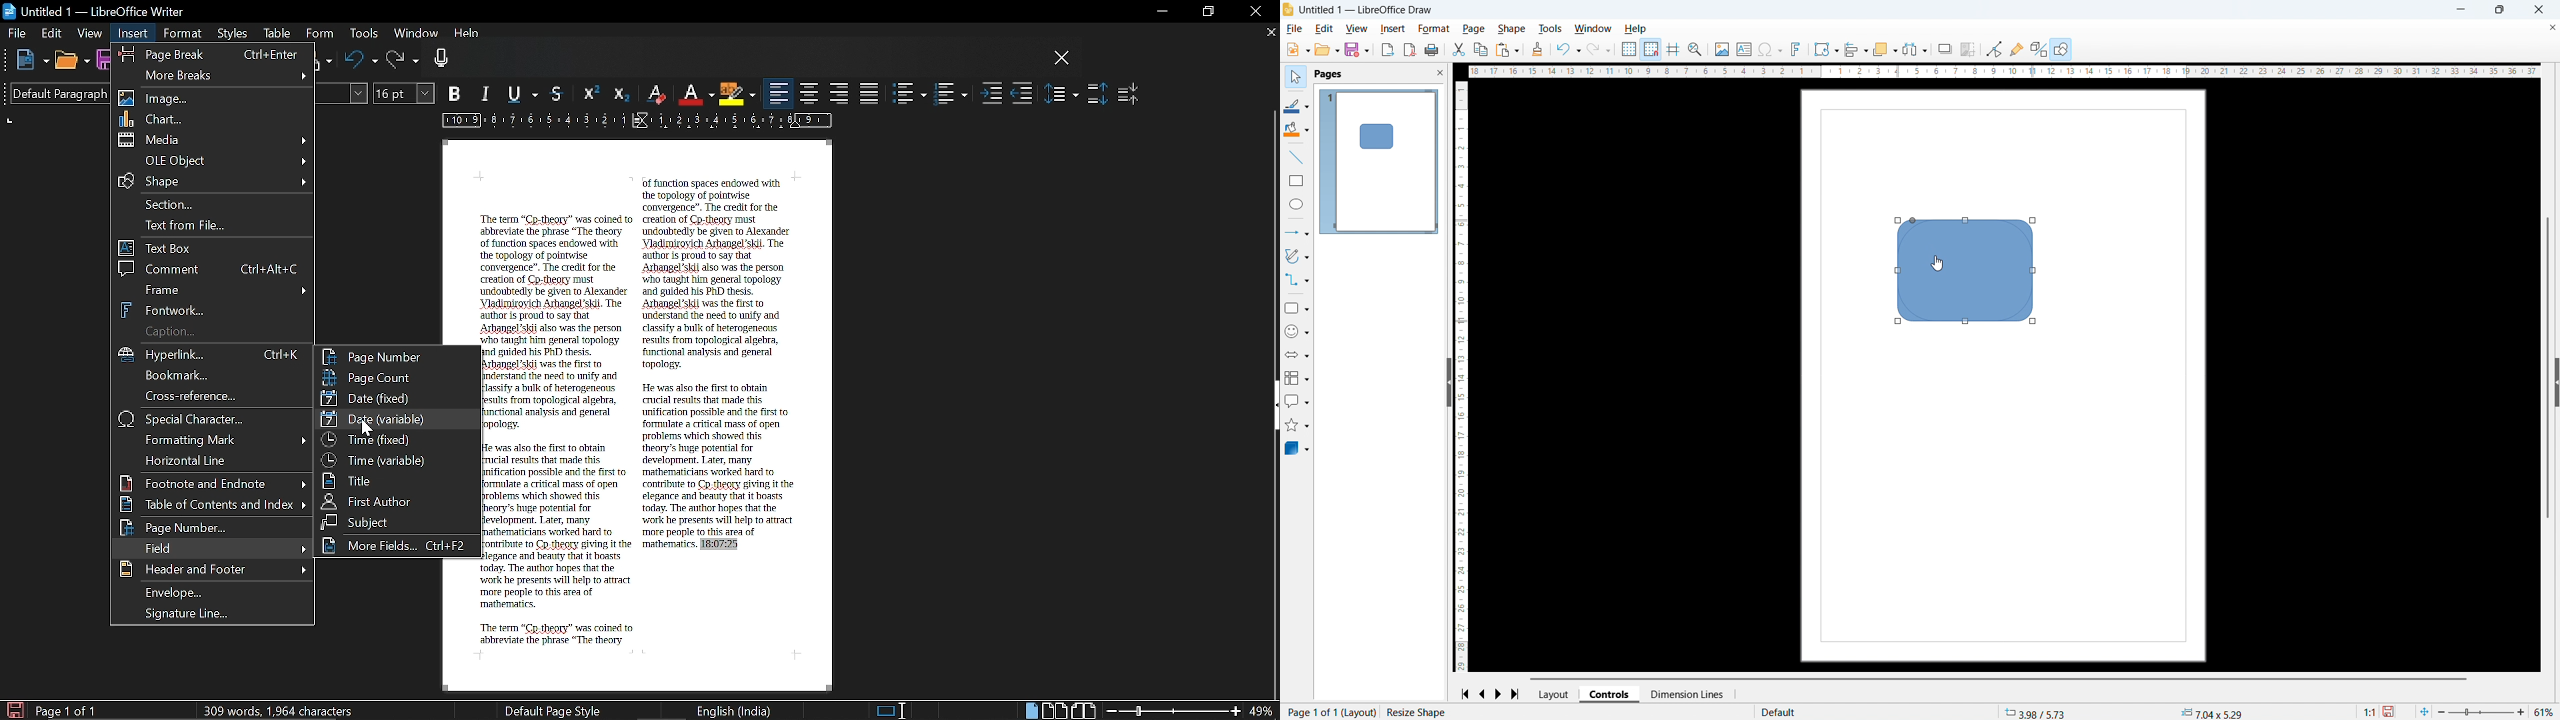 This screenshot has height=728, width=2576. Describe the element at coordinates (719, 358) in the screenshot. I see `of function spaces endowed with the topology of pointwise convergence". The credit for the creation of Cp theory must undoubtedly be given to Alexander Vladimirovich Arbangel'skil. The author is proud to say that Arbangel'skii also was the person who taught him general topology and guided his PhD thesis. Arbangel'skil was the first to understand the need to unify and classify a bulk of herogeneous results from topological algebra, functional analysis and general topology.  He was also the first to obtain crucial results that made this unification possible and the first to formulate a critical mass of open problems which showed this theory's huge potential for development. Later, many mathematicians worked hard to contribute to Co theory giving it the elegance and beauty that it boasts today. The author hopes that the work he presents will help to attract more people to this area of ` at that location.